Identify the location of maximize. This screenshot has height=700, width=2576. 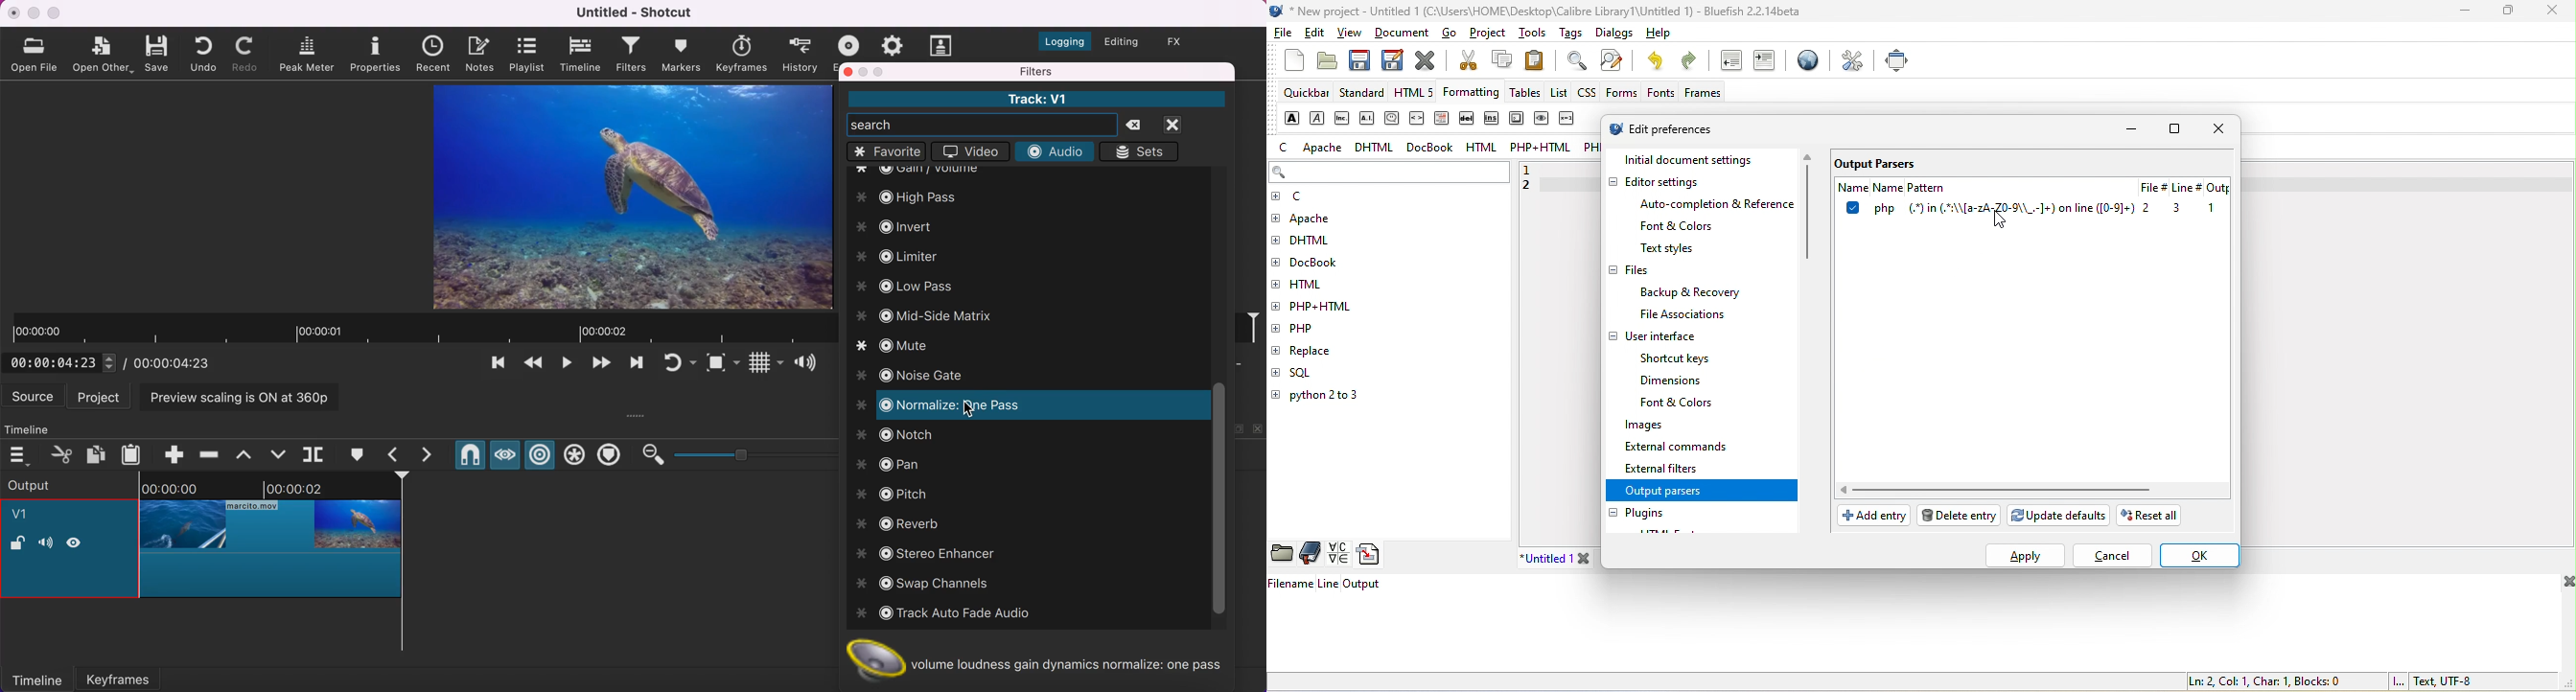
(2175, 131).